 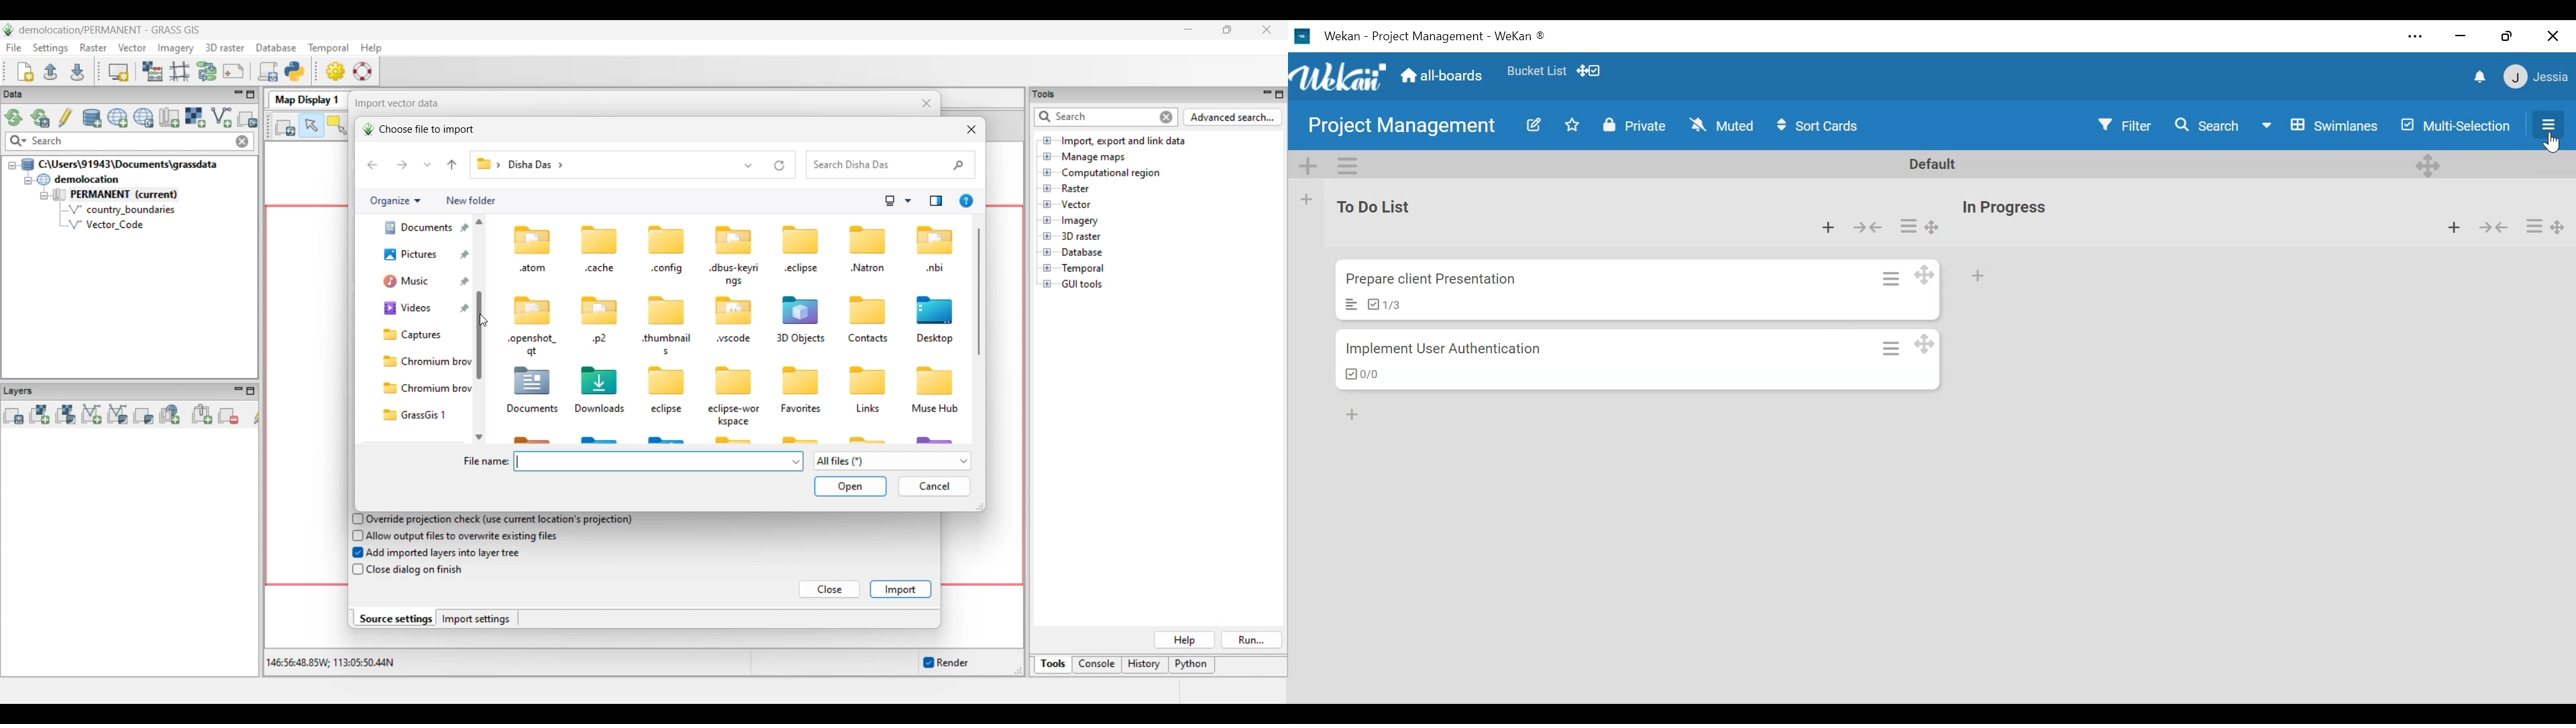 What do you see at coordinates (2551, 34) in the screenshot?
I see `close` at bounding box center [2551, 34].